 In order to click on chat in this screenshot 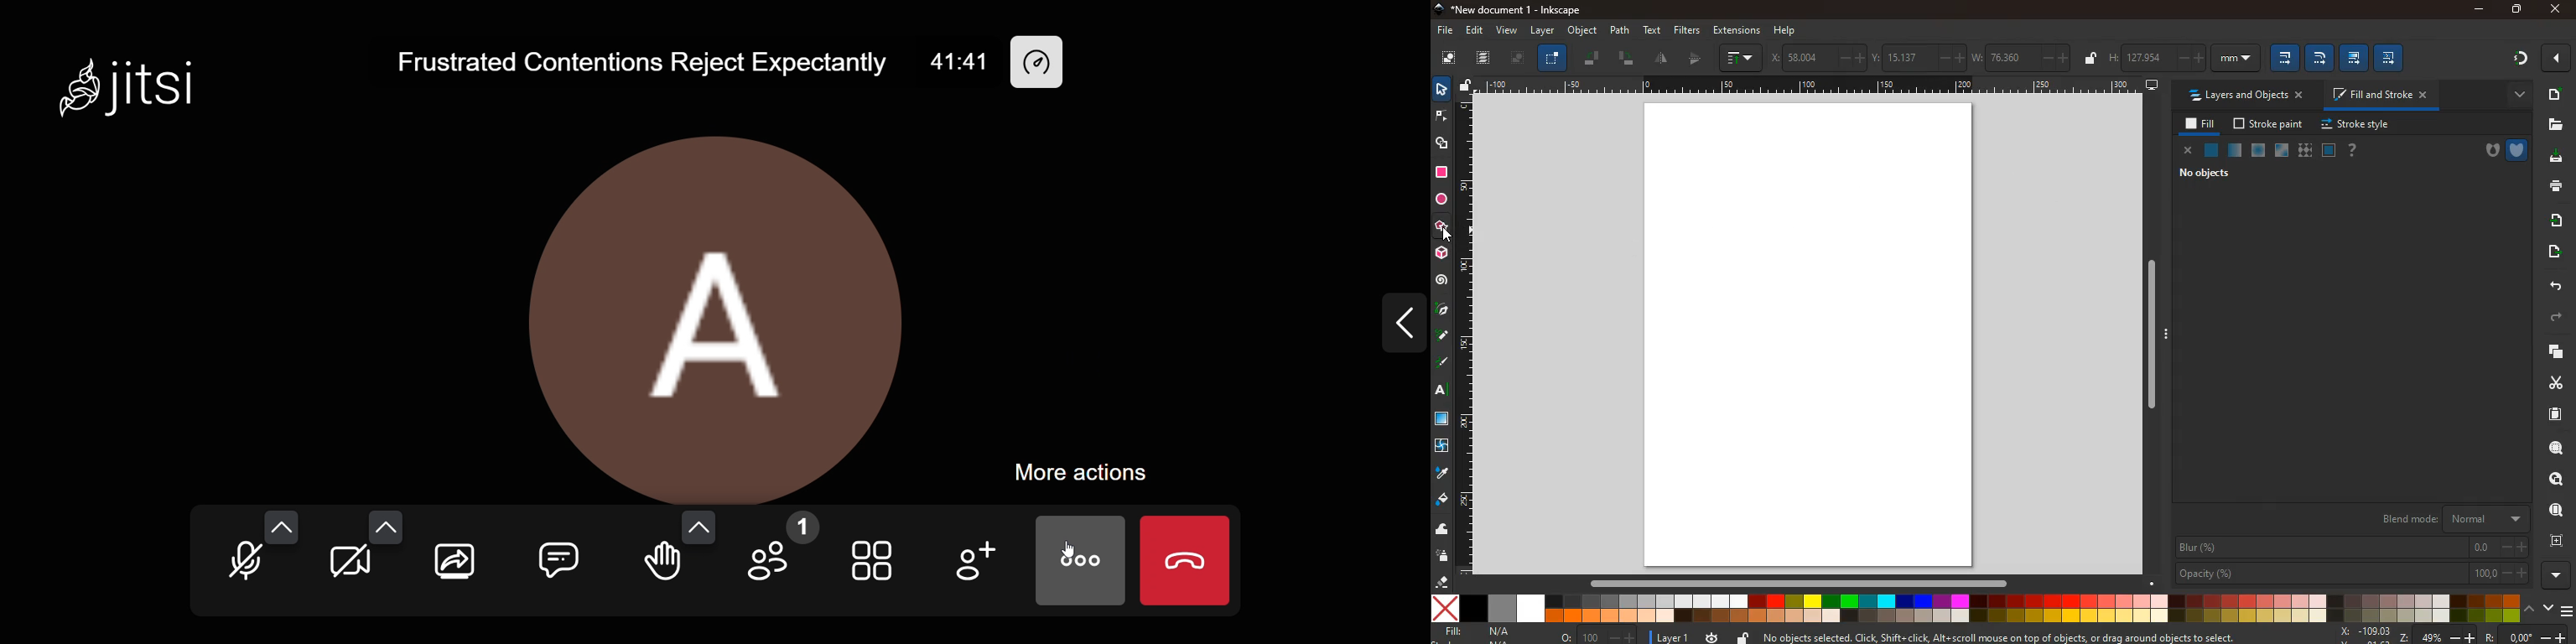, I will do `click(558, 559)`.